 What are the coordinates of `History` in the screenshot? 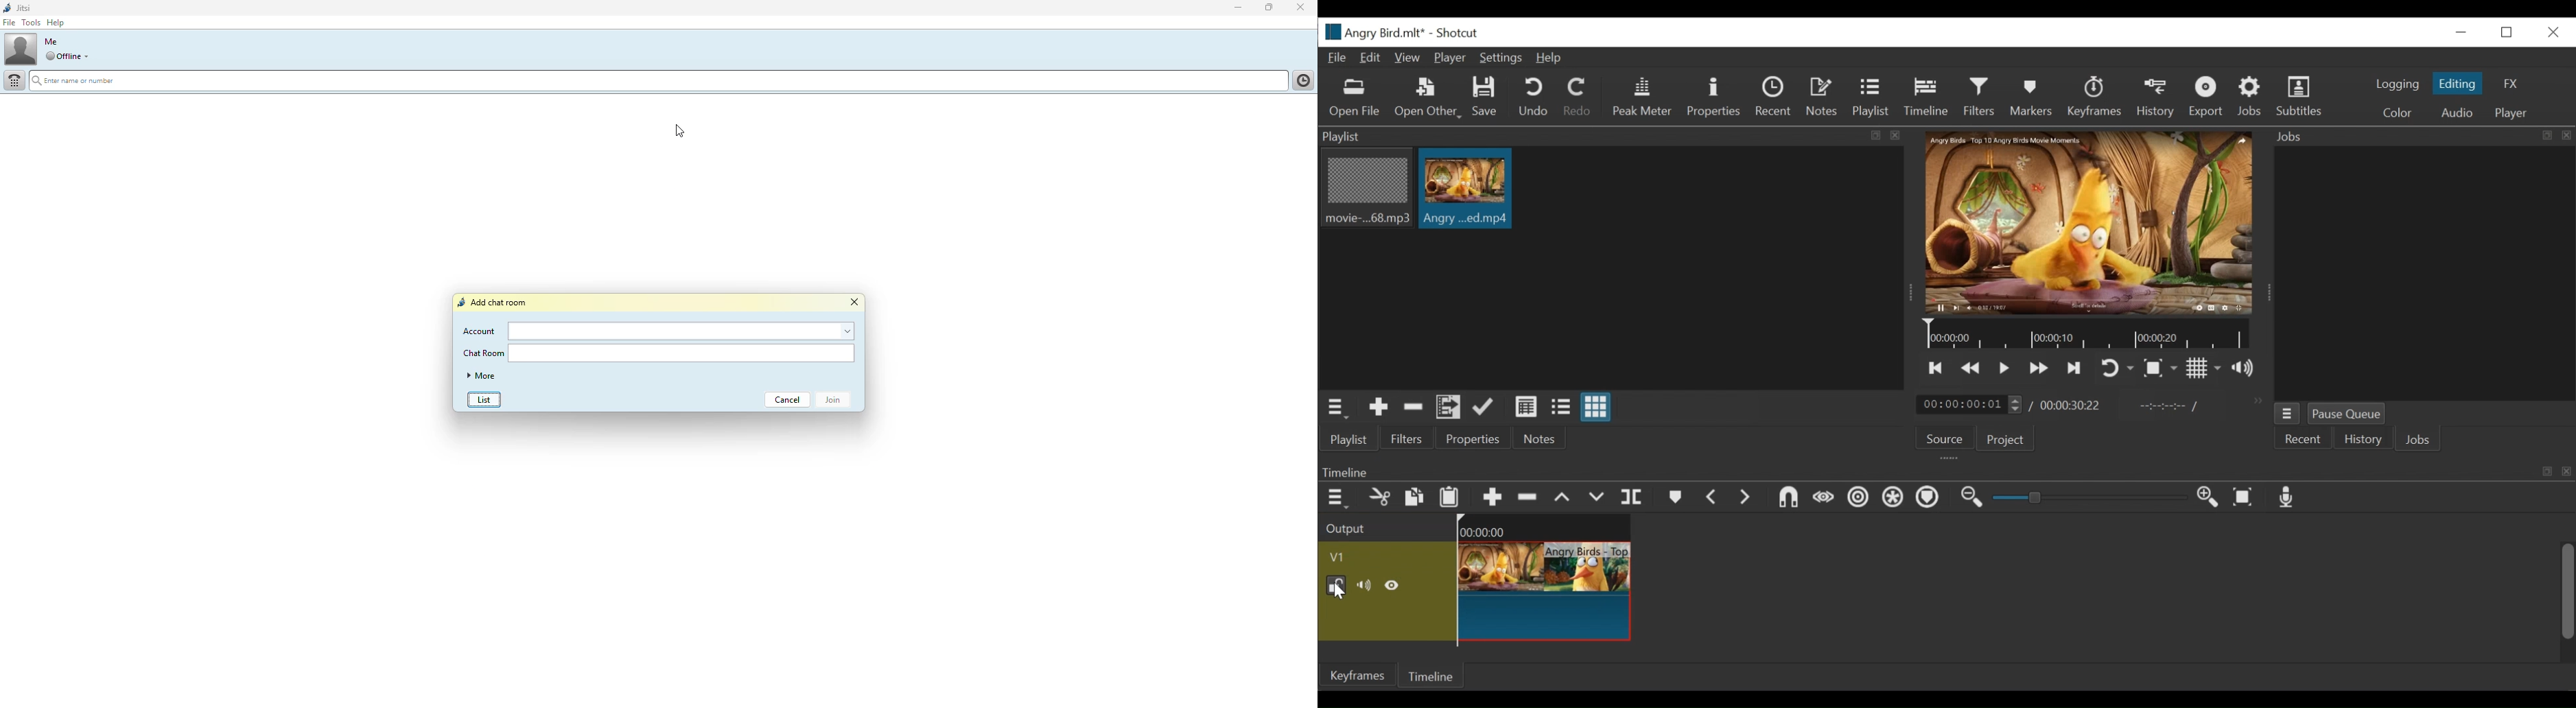 It's located at (2362, 439).